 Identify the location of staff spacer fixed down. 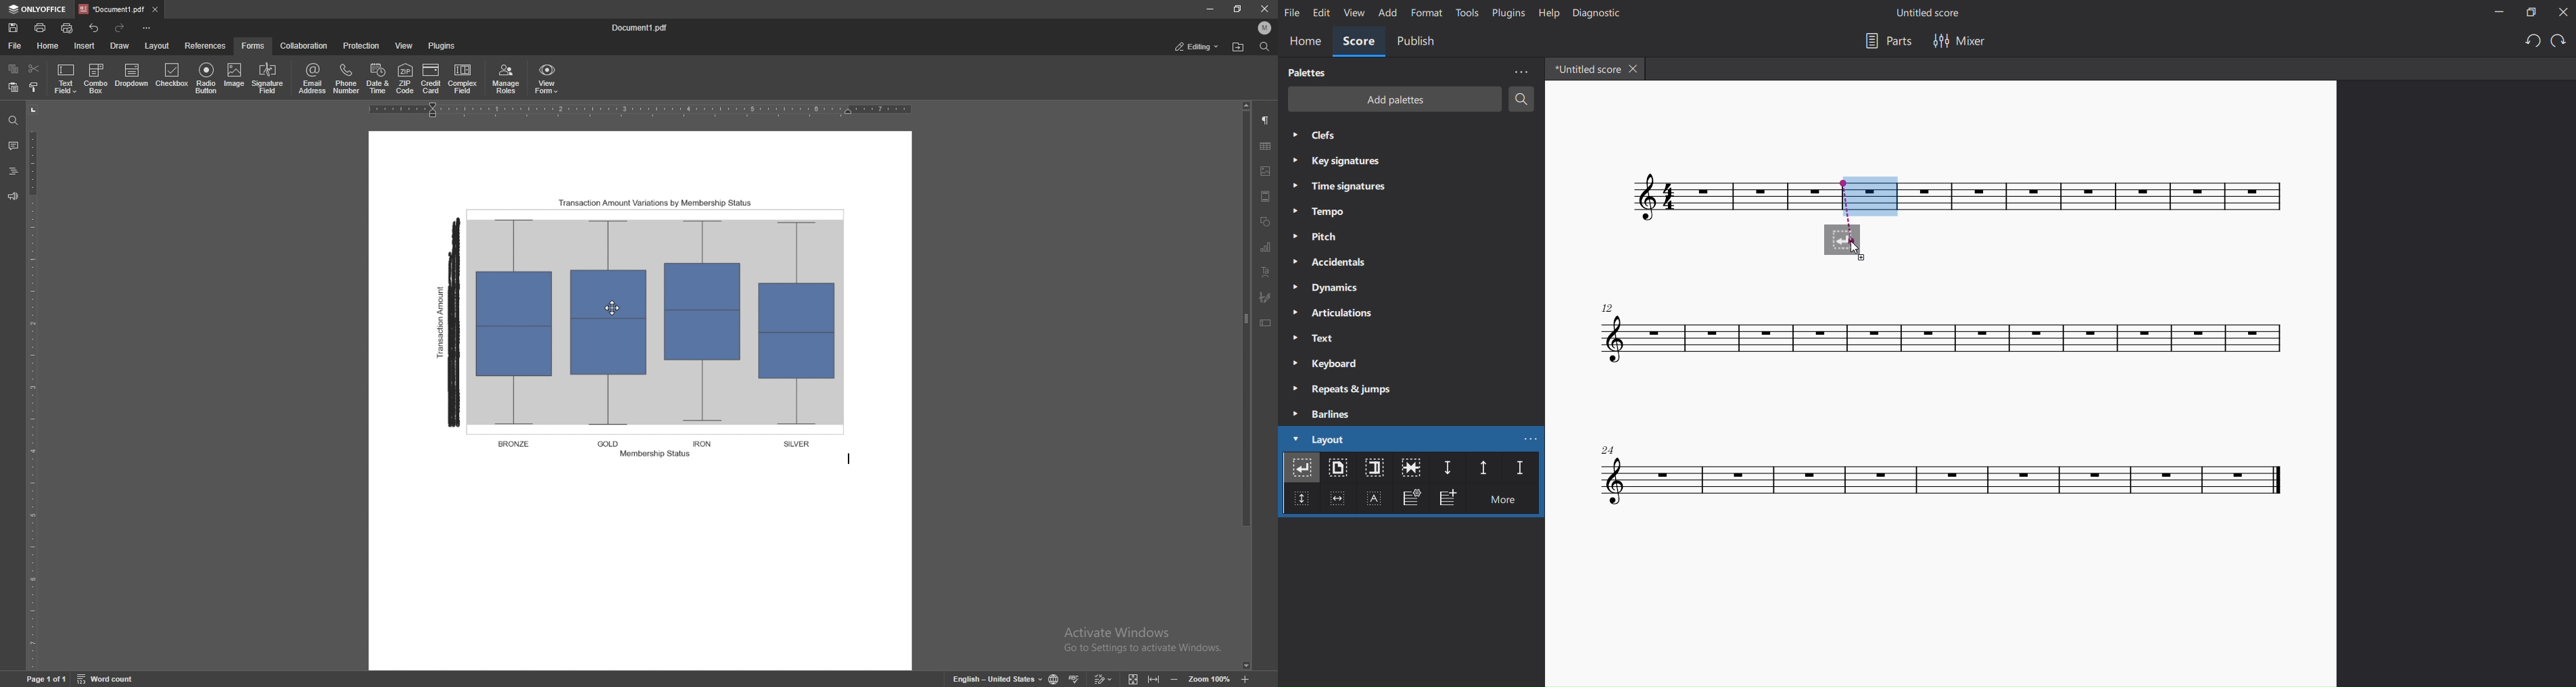
(1517, 469).